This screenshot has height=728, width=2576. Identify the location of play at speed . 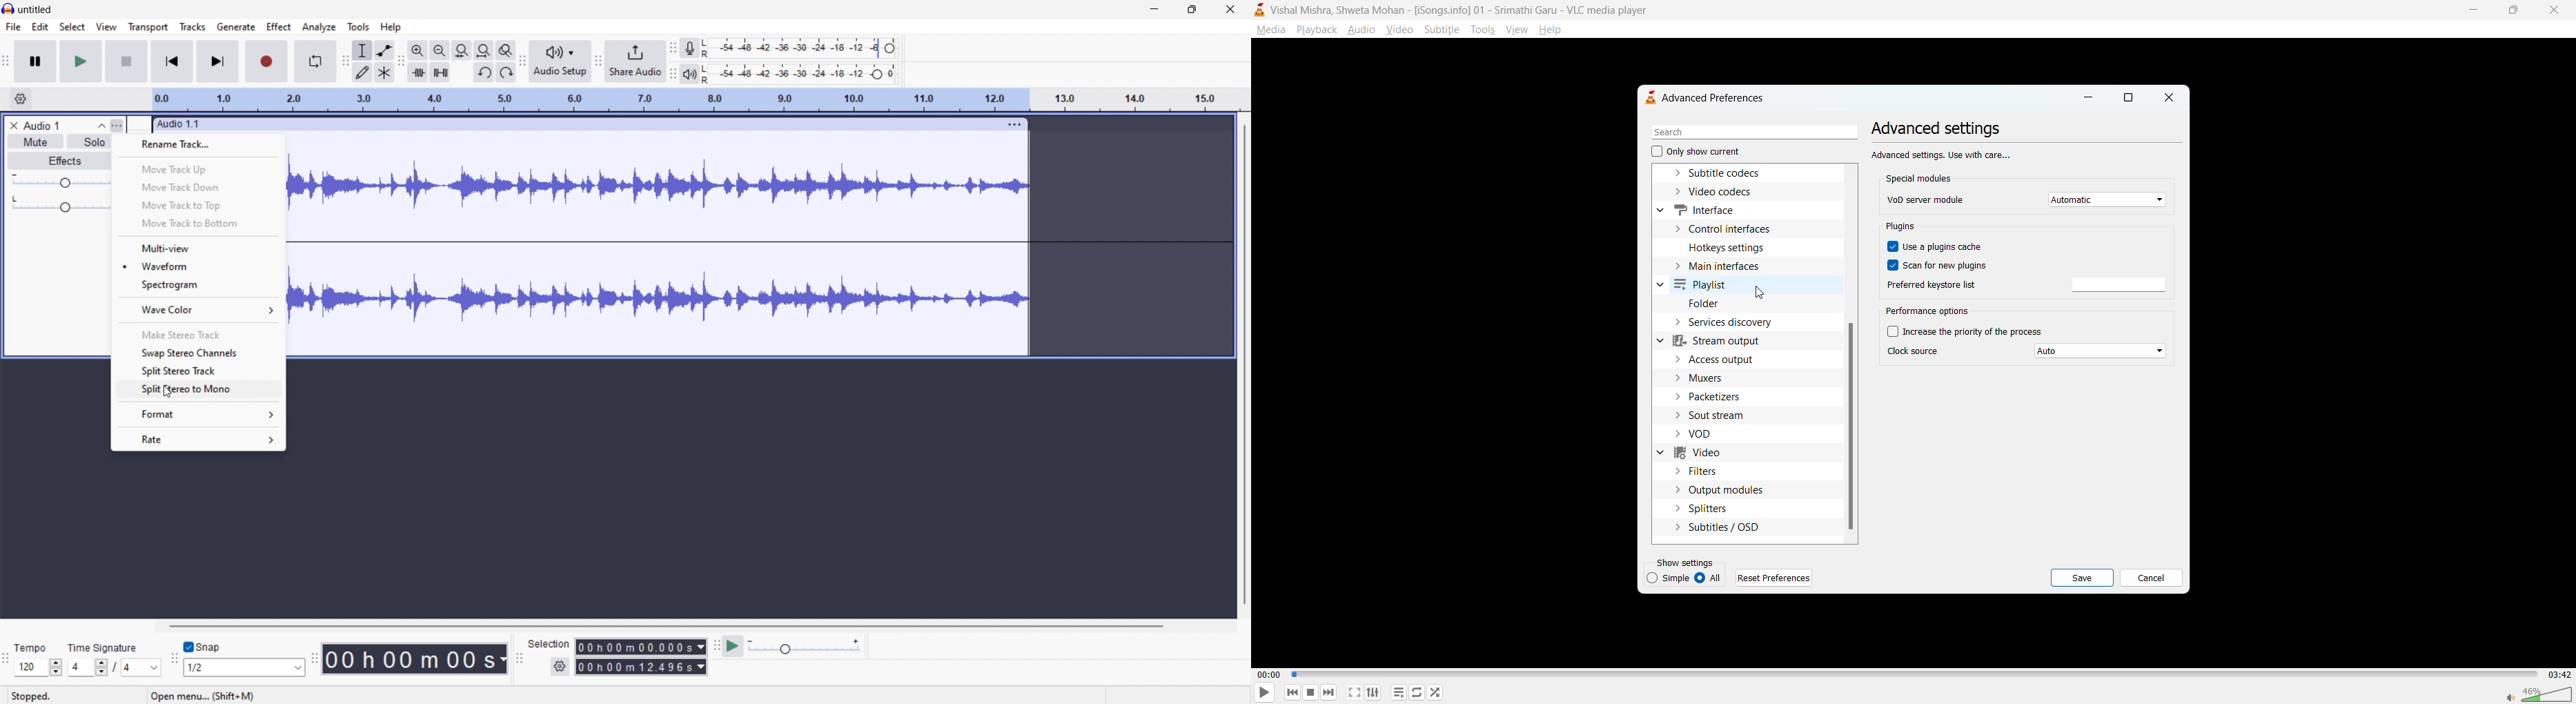
(733, 645).